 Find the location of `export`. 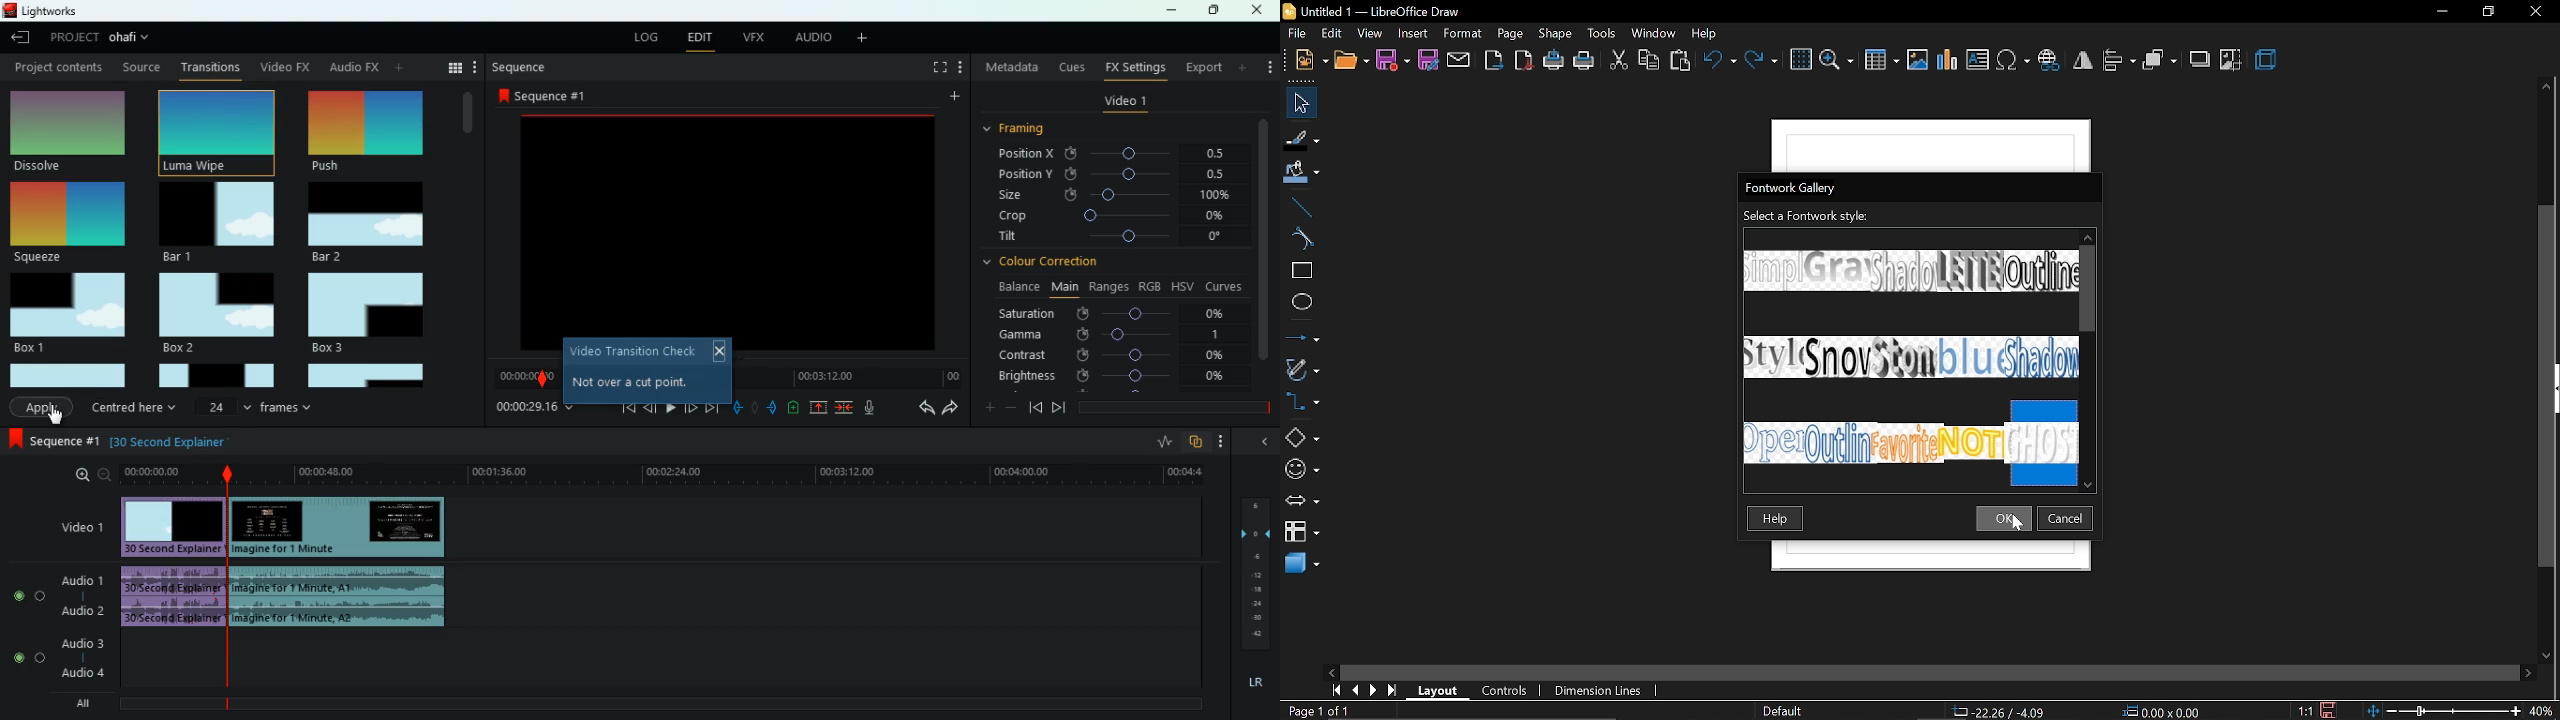

export is located at coordinates (1494, 62).